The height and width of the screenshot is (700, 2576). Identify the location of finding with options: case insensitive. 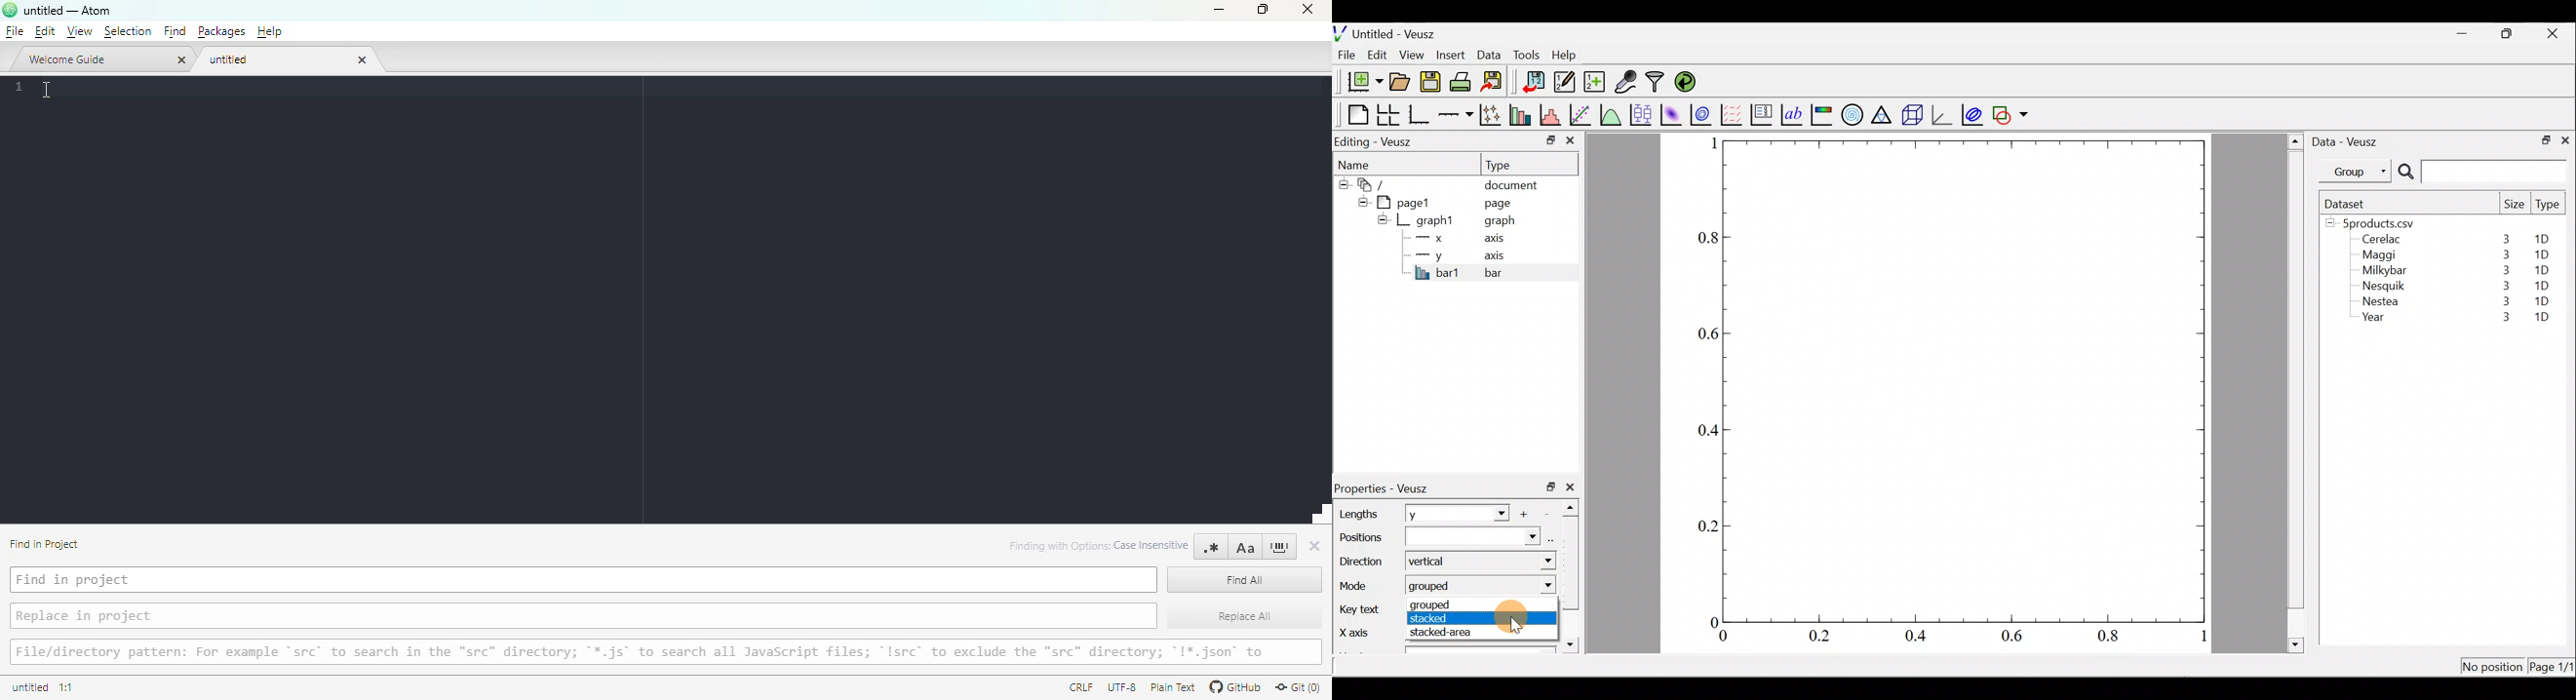
(1099, 546).